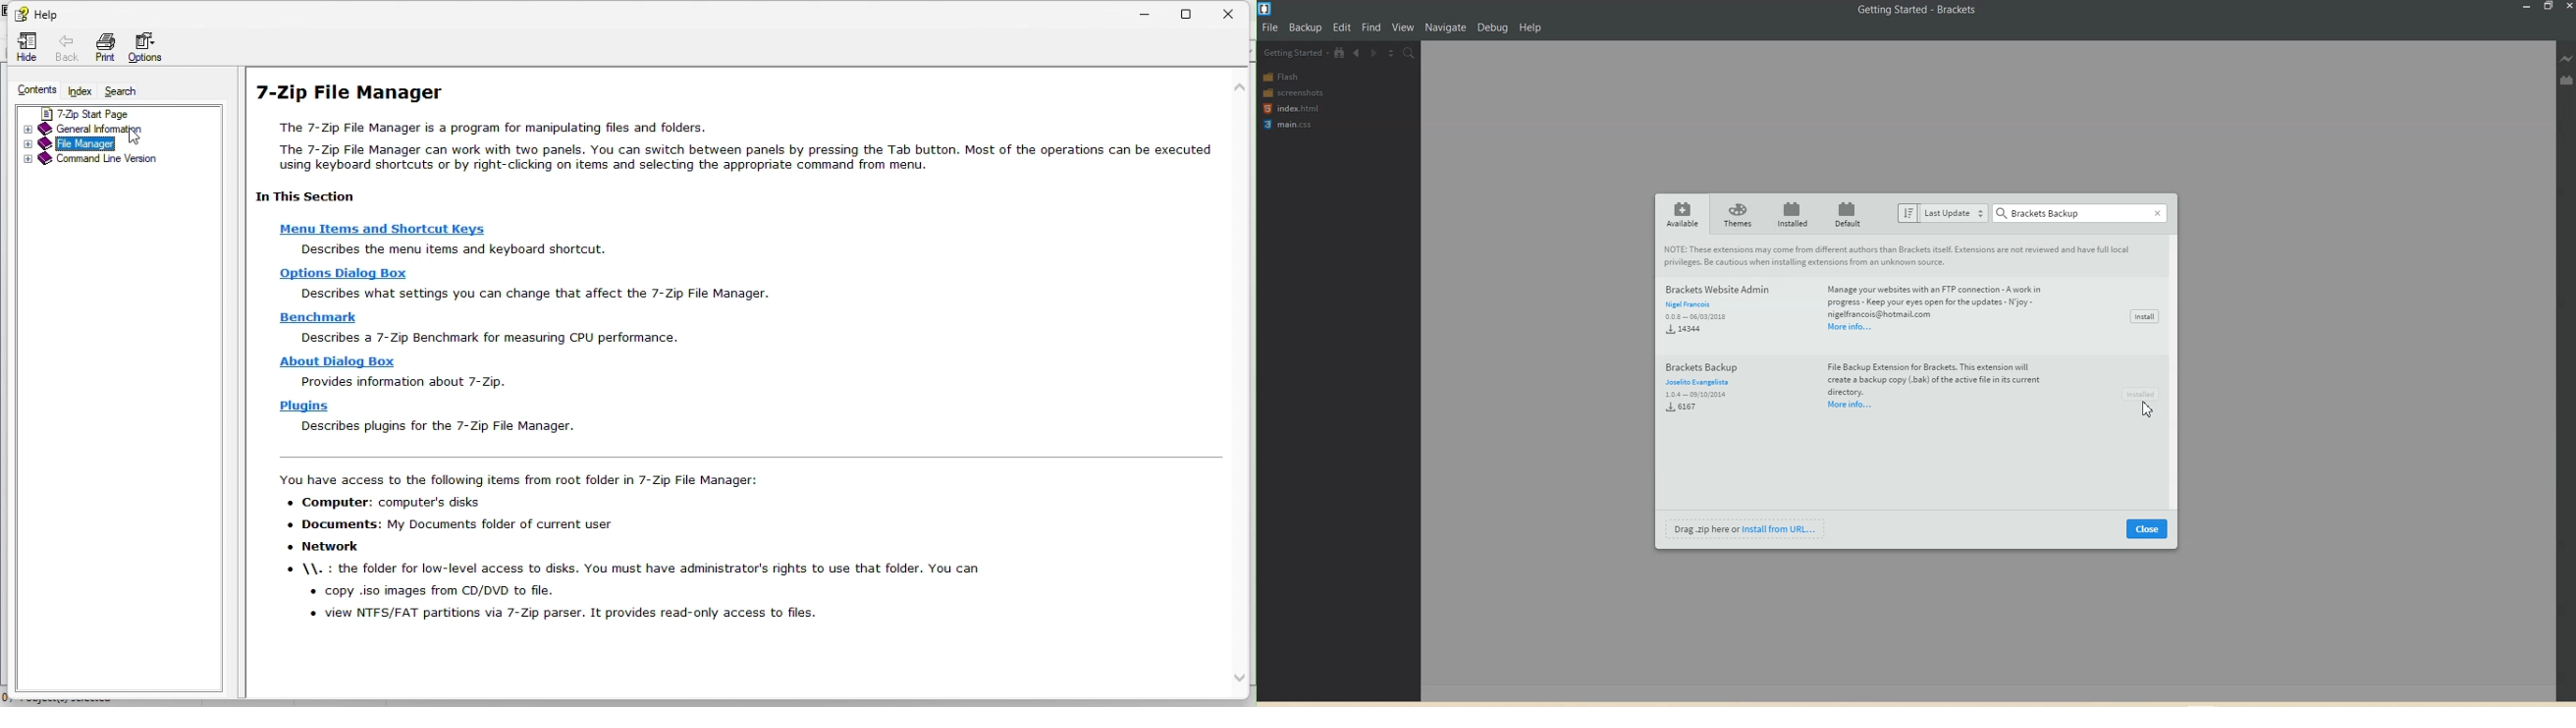 The image size is (2576, 728). I want to click on Print, so click(105, 48).